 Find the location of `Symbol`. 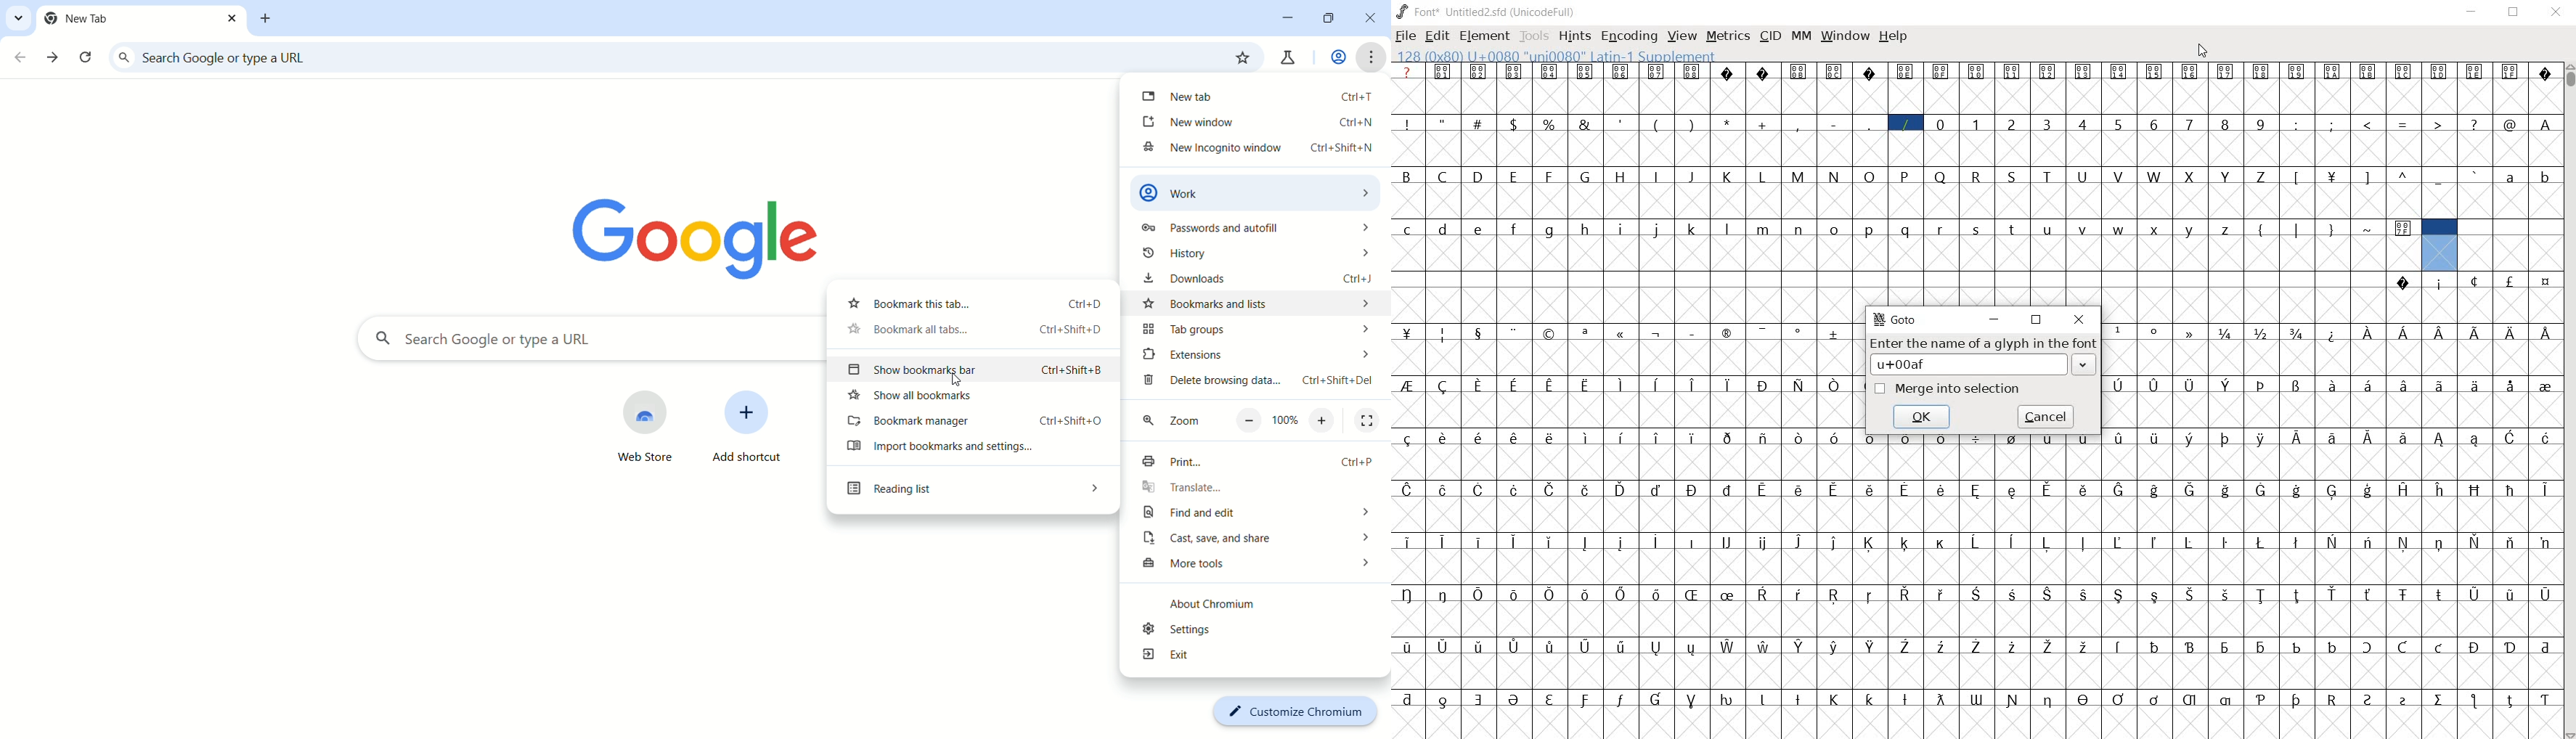

Symbol is located at coordinates (2333, 645).